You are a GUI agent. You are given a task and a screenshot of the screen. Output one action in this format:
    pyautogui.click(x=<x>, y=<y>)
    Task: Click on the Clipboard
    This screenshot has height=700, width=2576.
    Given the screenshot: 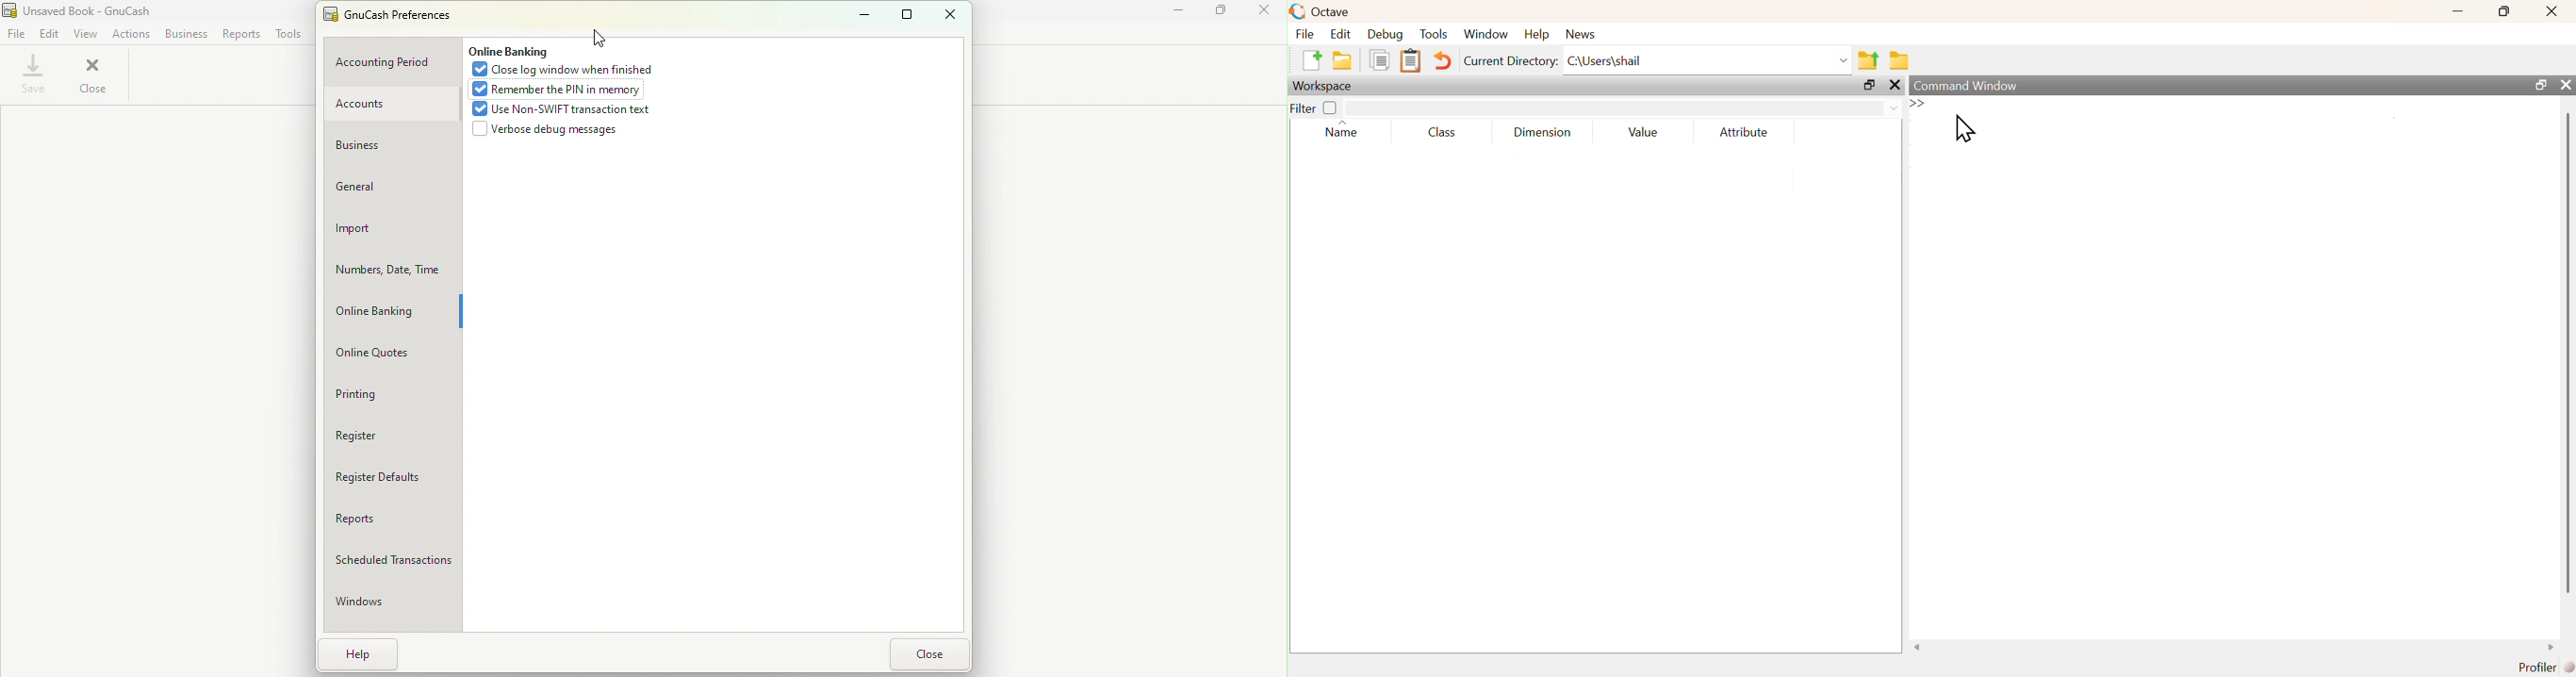 What is the action you would take?
    pyautogui.click(x=1409, y=61)
    